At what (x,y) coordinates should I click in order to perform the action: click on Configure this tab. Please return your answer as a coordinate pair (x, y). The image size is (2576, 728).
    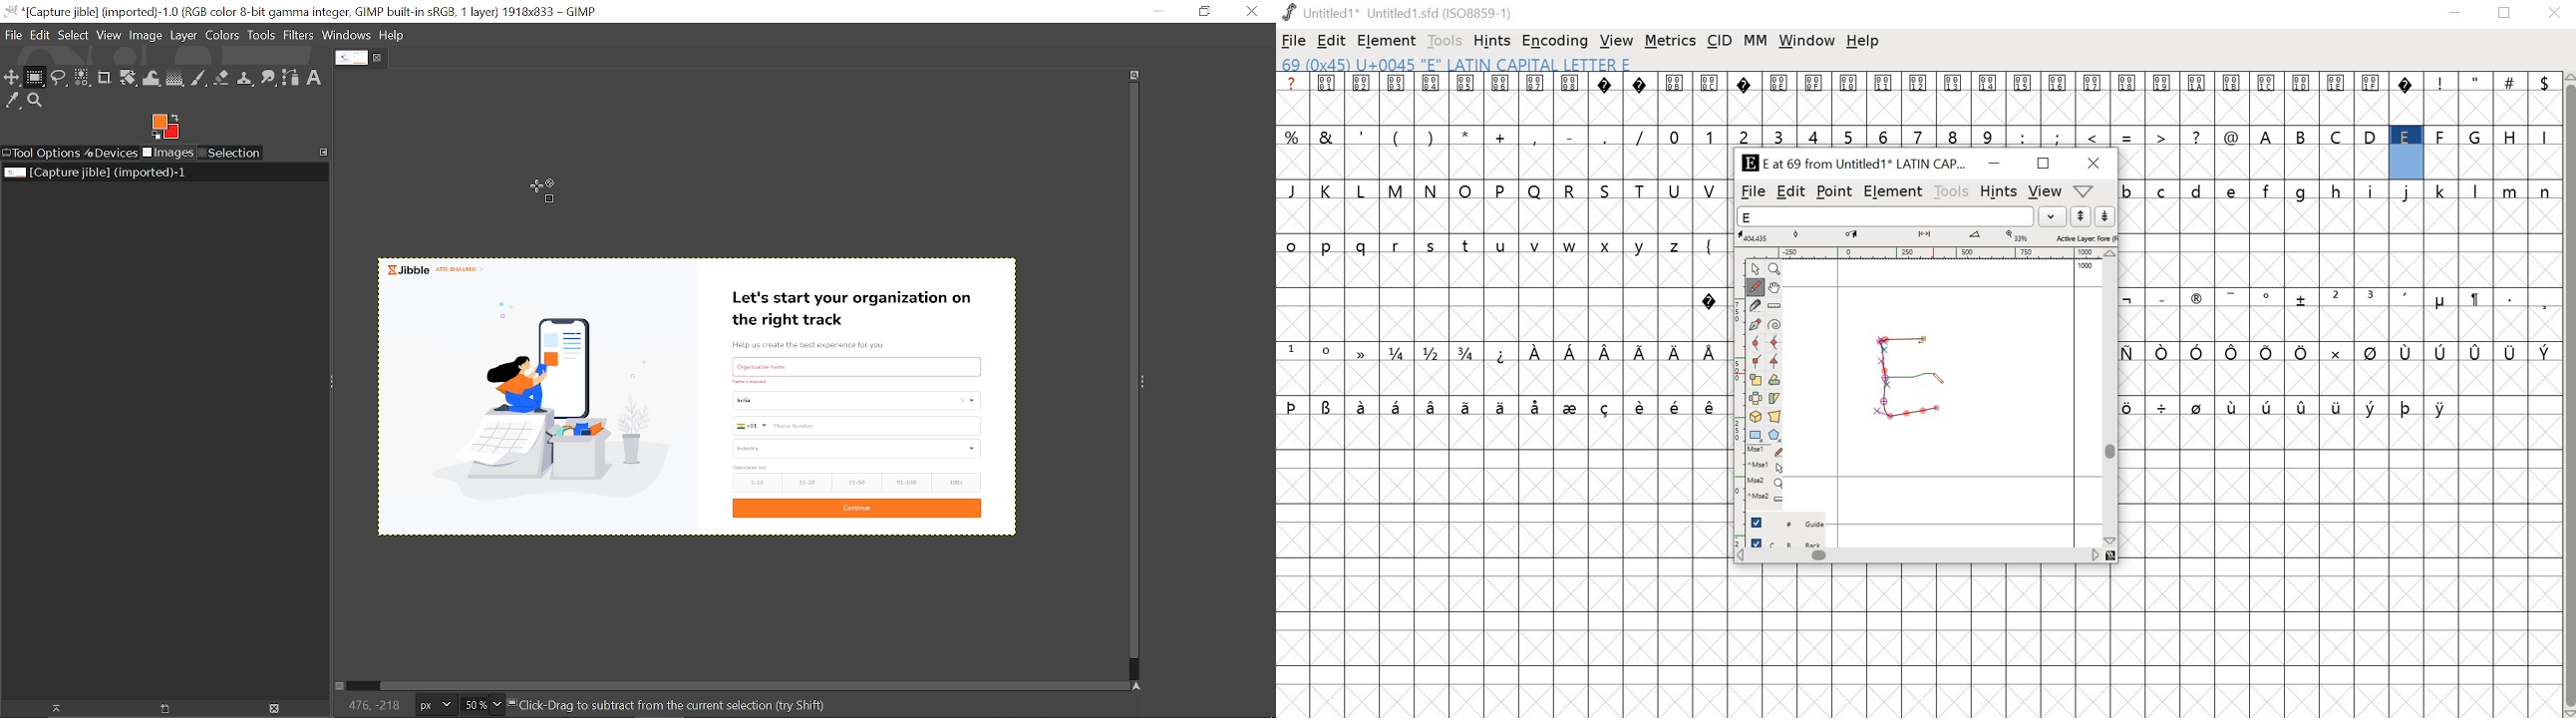
    Looking at the image, I should click on (325, 152).